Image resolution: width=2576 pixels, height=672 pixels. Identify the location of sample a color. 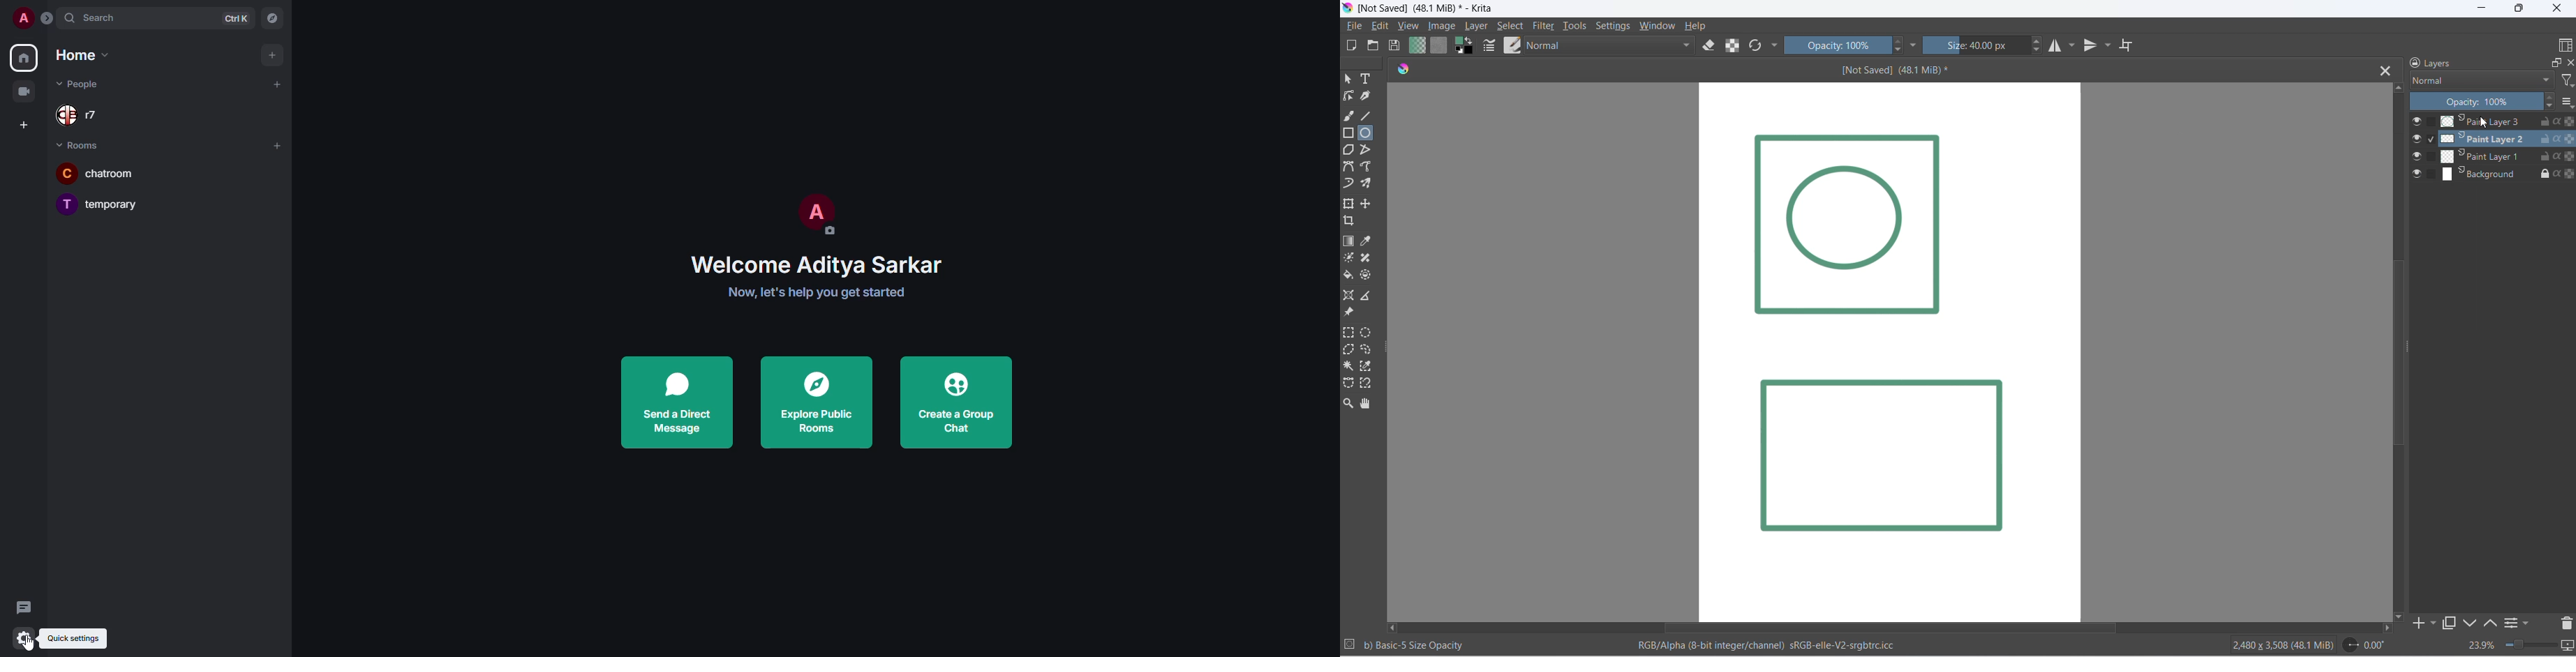
(1372, 241).